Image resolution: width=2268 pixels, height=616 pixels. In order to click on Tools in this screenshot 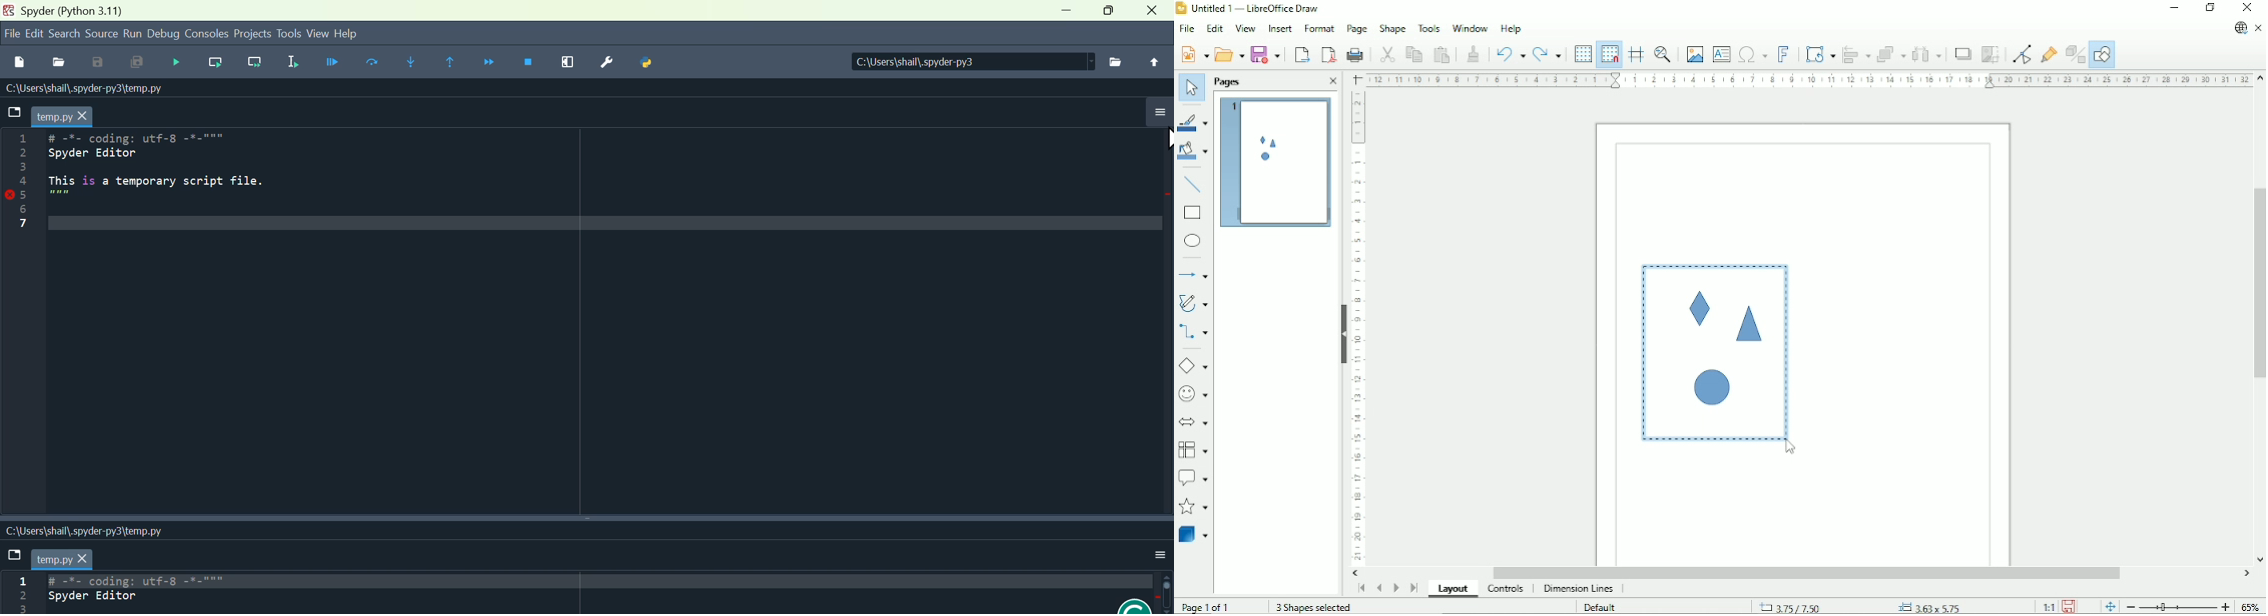, I will do `click(1429, 28)`.